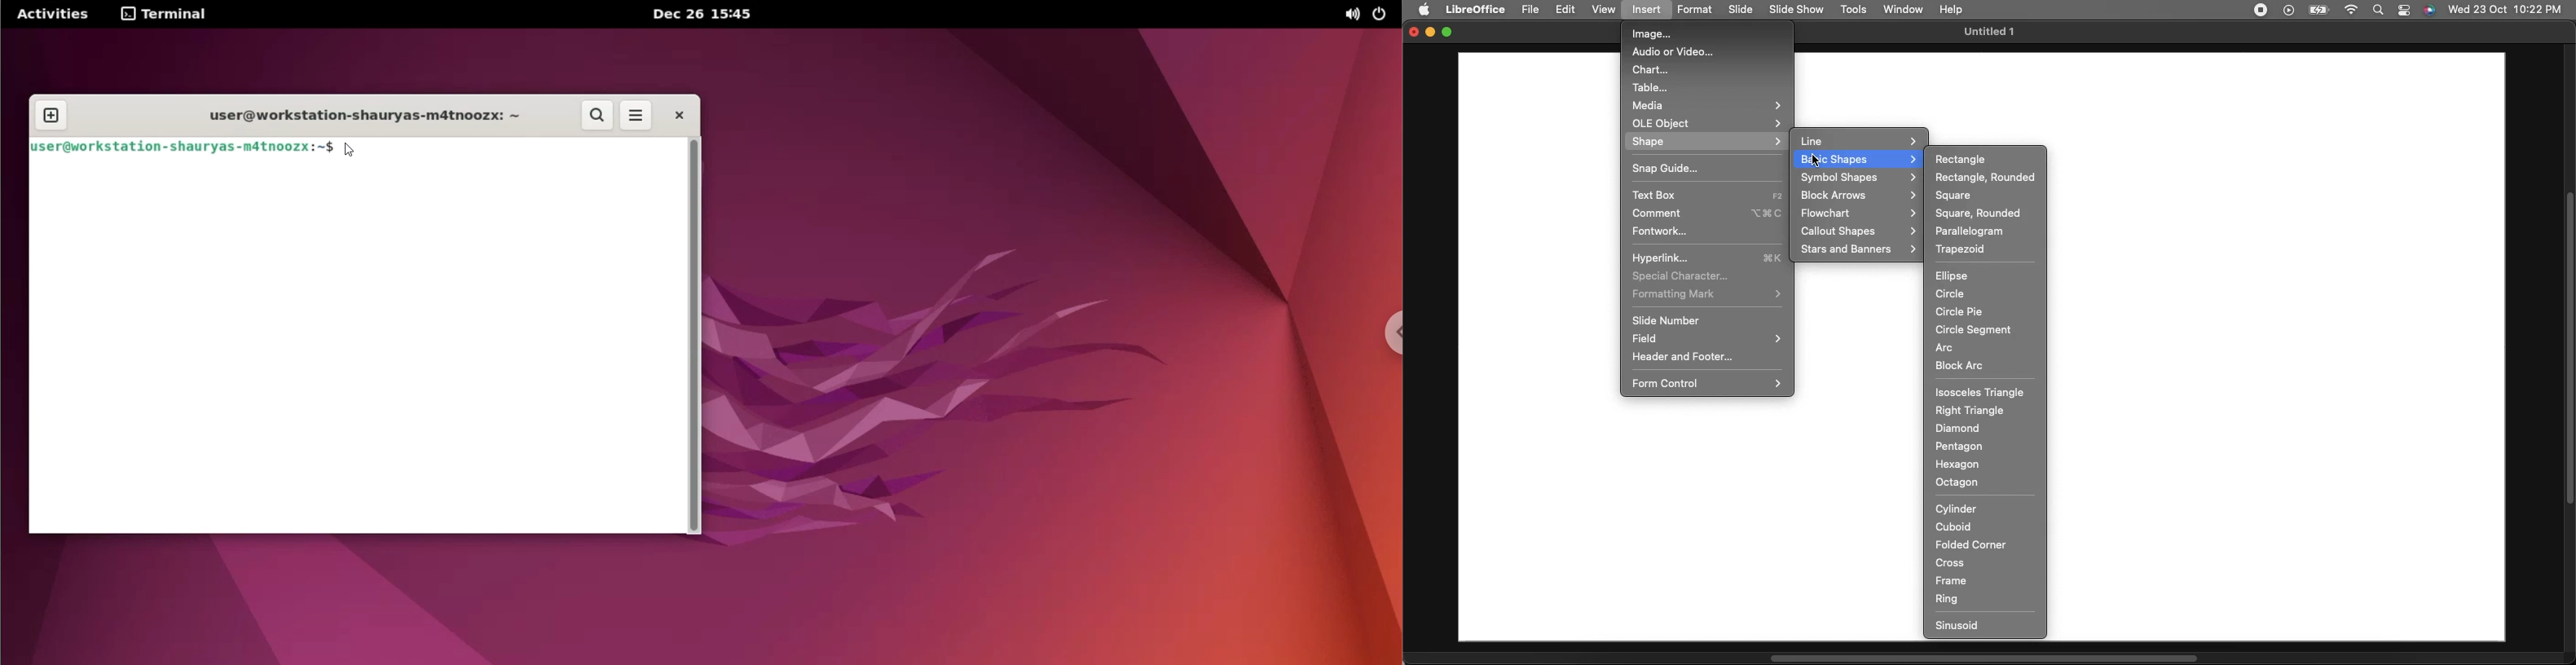 The image size is (2576, 672). I want to click on Maximize, so click(1450, 33).